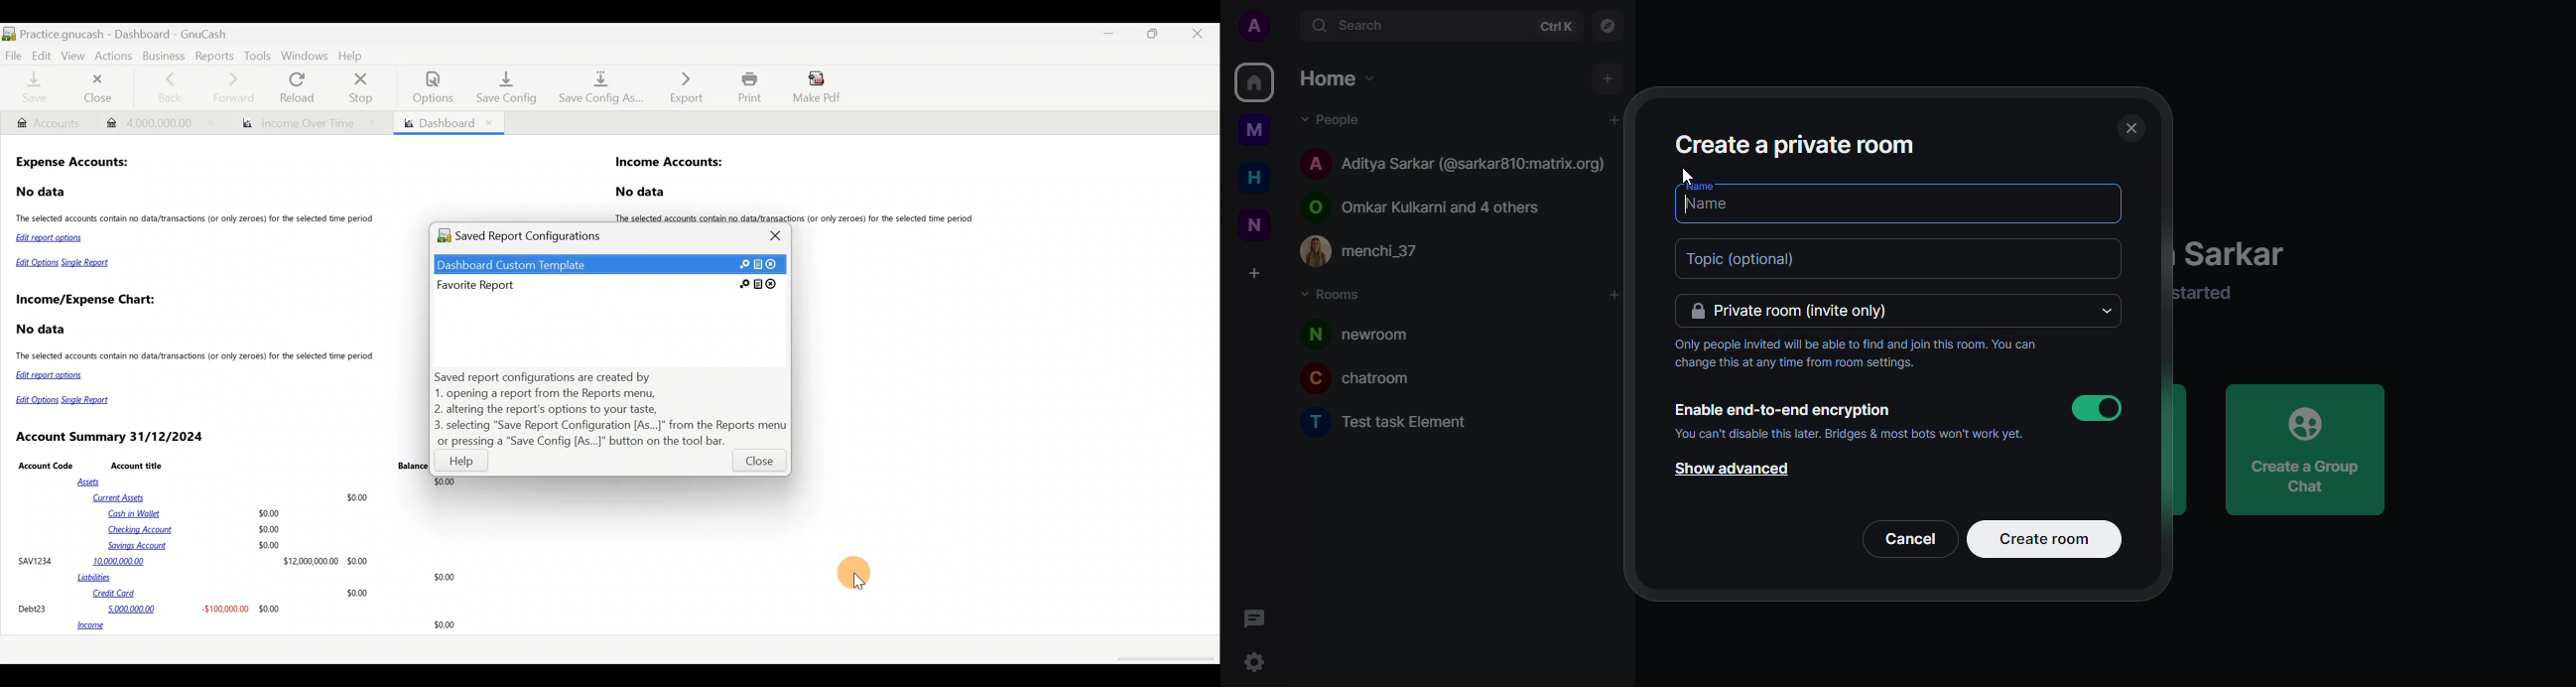 Image resolution: width=2576 pixels, height=700 pixels. I want to click on Close, so click(775, 236).